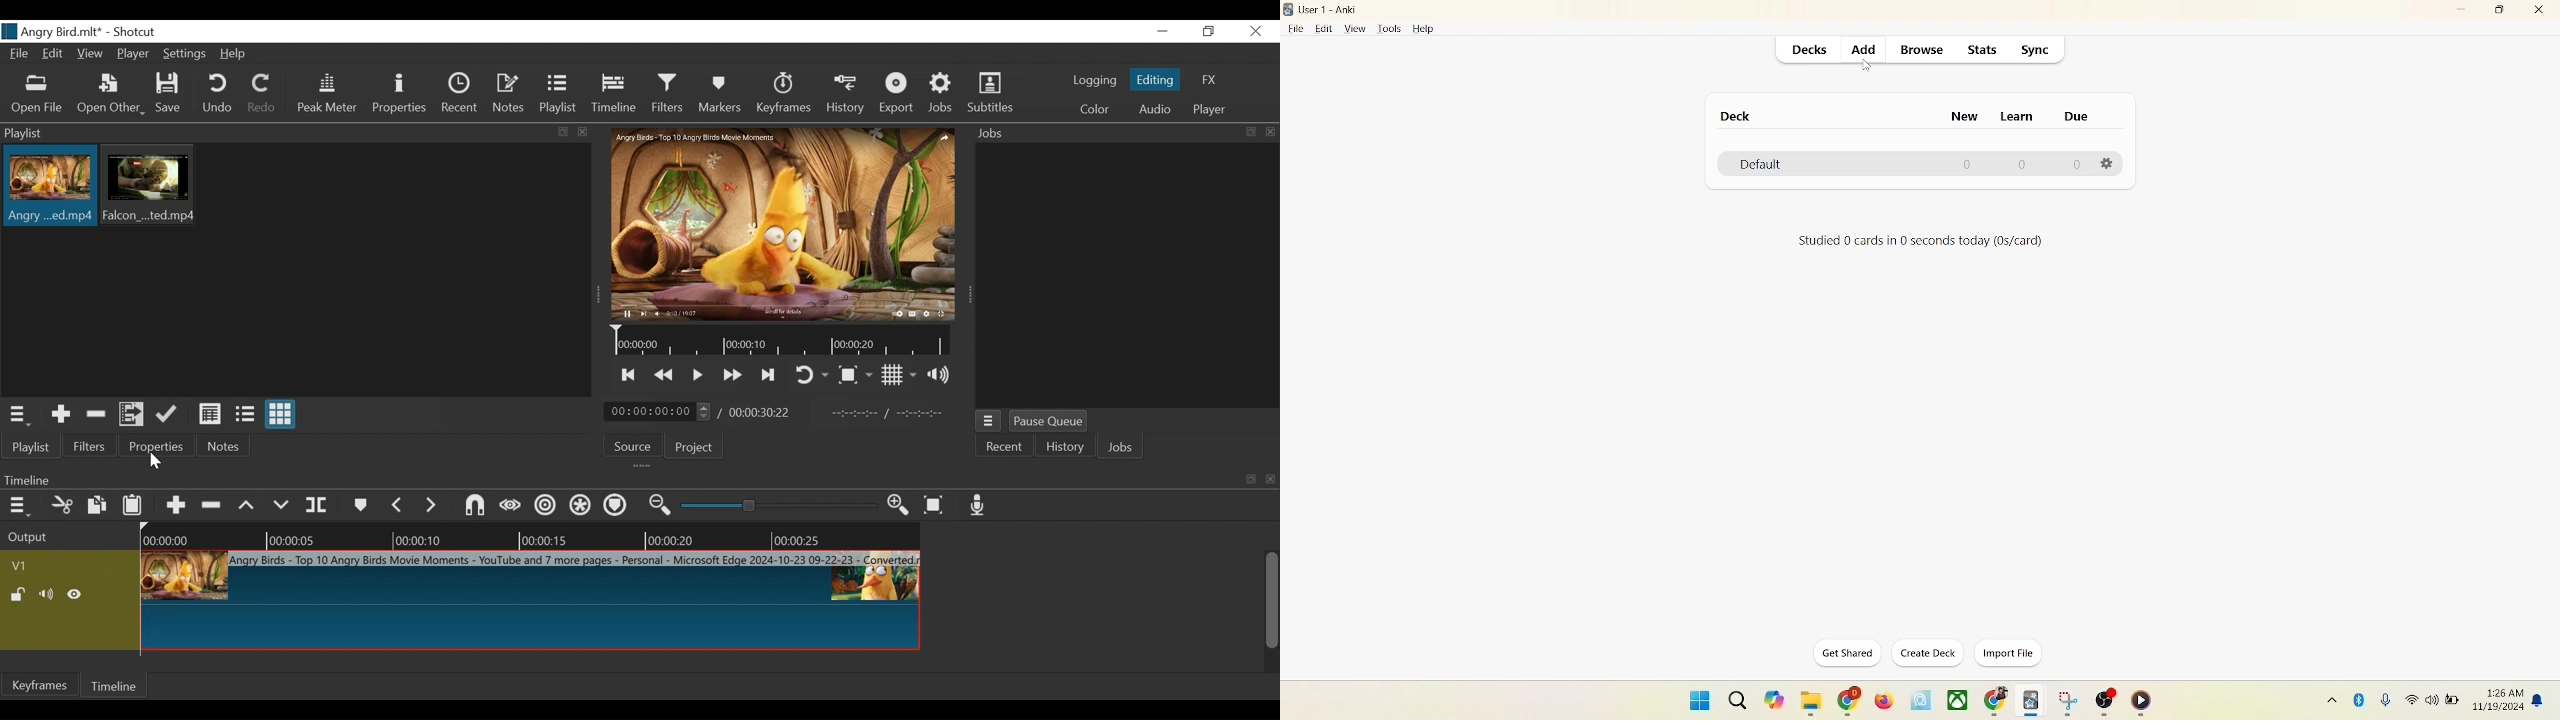  What do you see at coordinates (2036, 50) in the screenshot?
I see `sync` at bounding box center [2036, 50].